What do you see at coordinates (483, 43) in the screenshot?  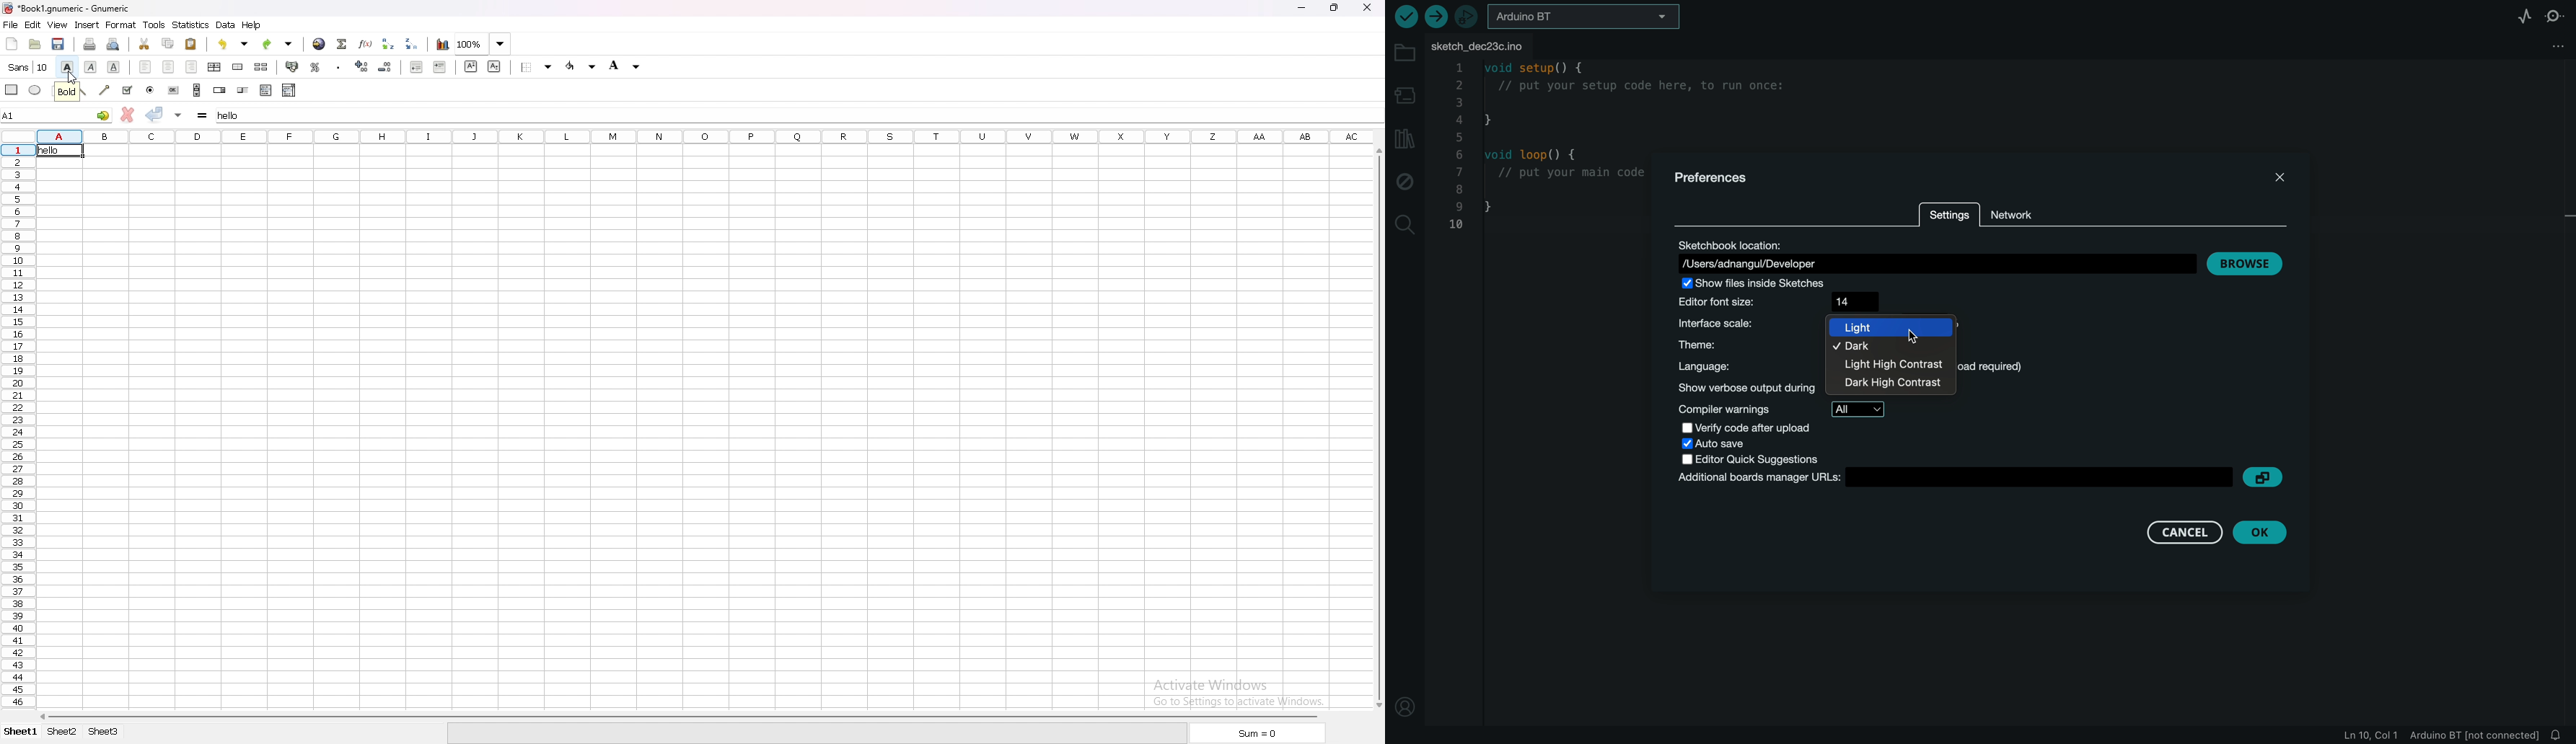 I see `zoom` at bounding box center [483, 43].